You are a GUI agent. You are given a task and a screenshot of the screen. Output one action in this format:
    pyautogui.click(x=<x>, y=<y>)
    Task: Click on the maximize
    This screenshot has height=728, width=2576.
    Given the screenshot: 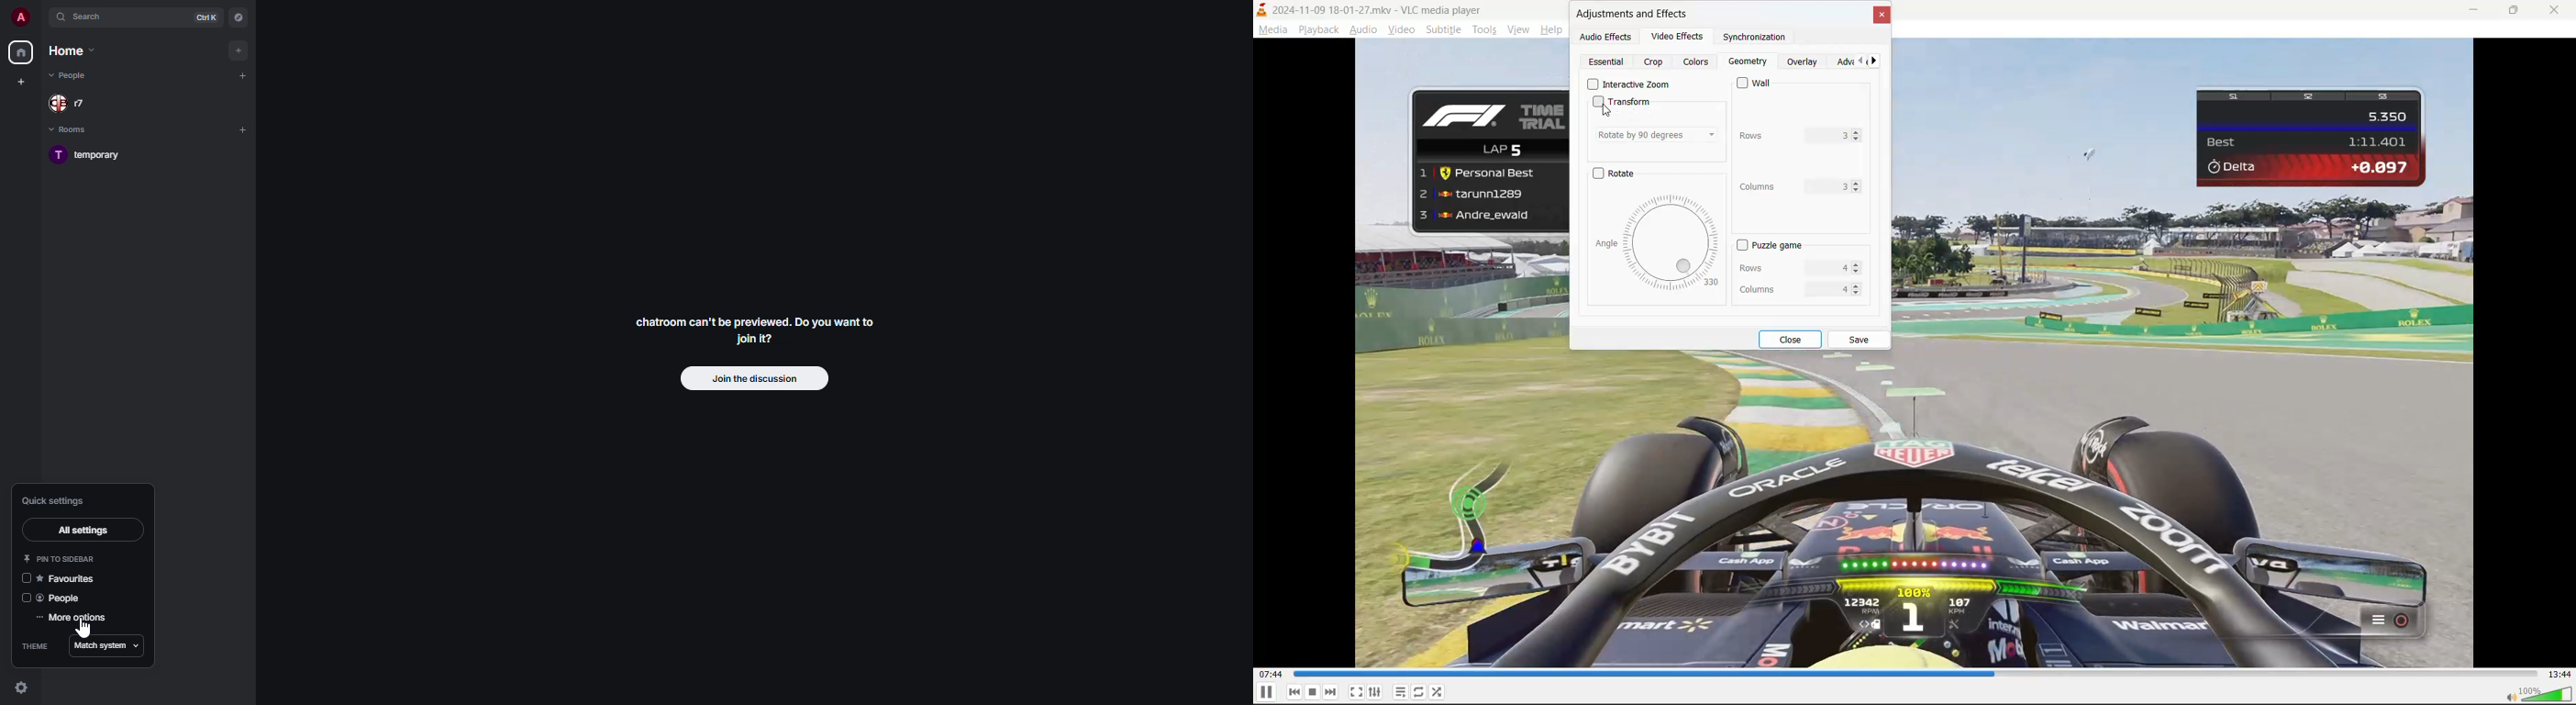 What is the action you would take?
    pyautogui.click(x=2517, y=12)
    